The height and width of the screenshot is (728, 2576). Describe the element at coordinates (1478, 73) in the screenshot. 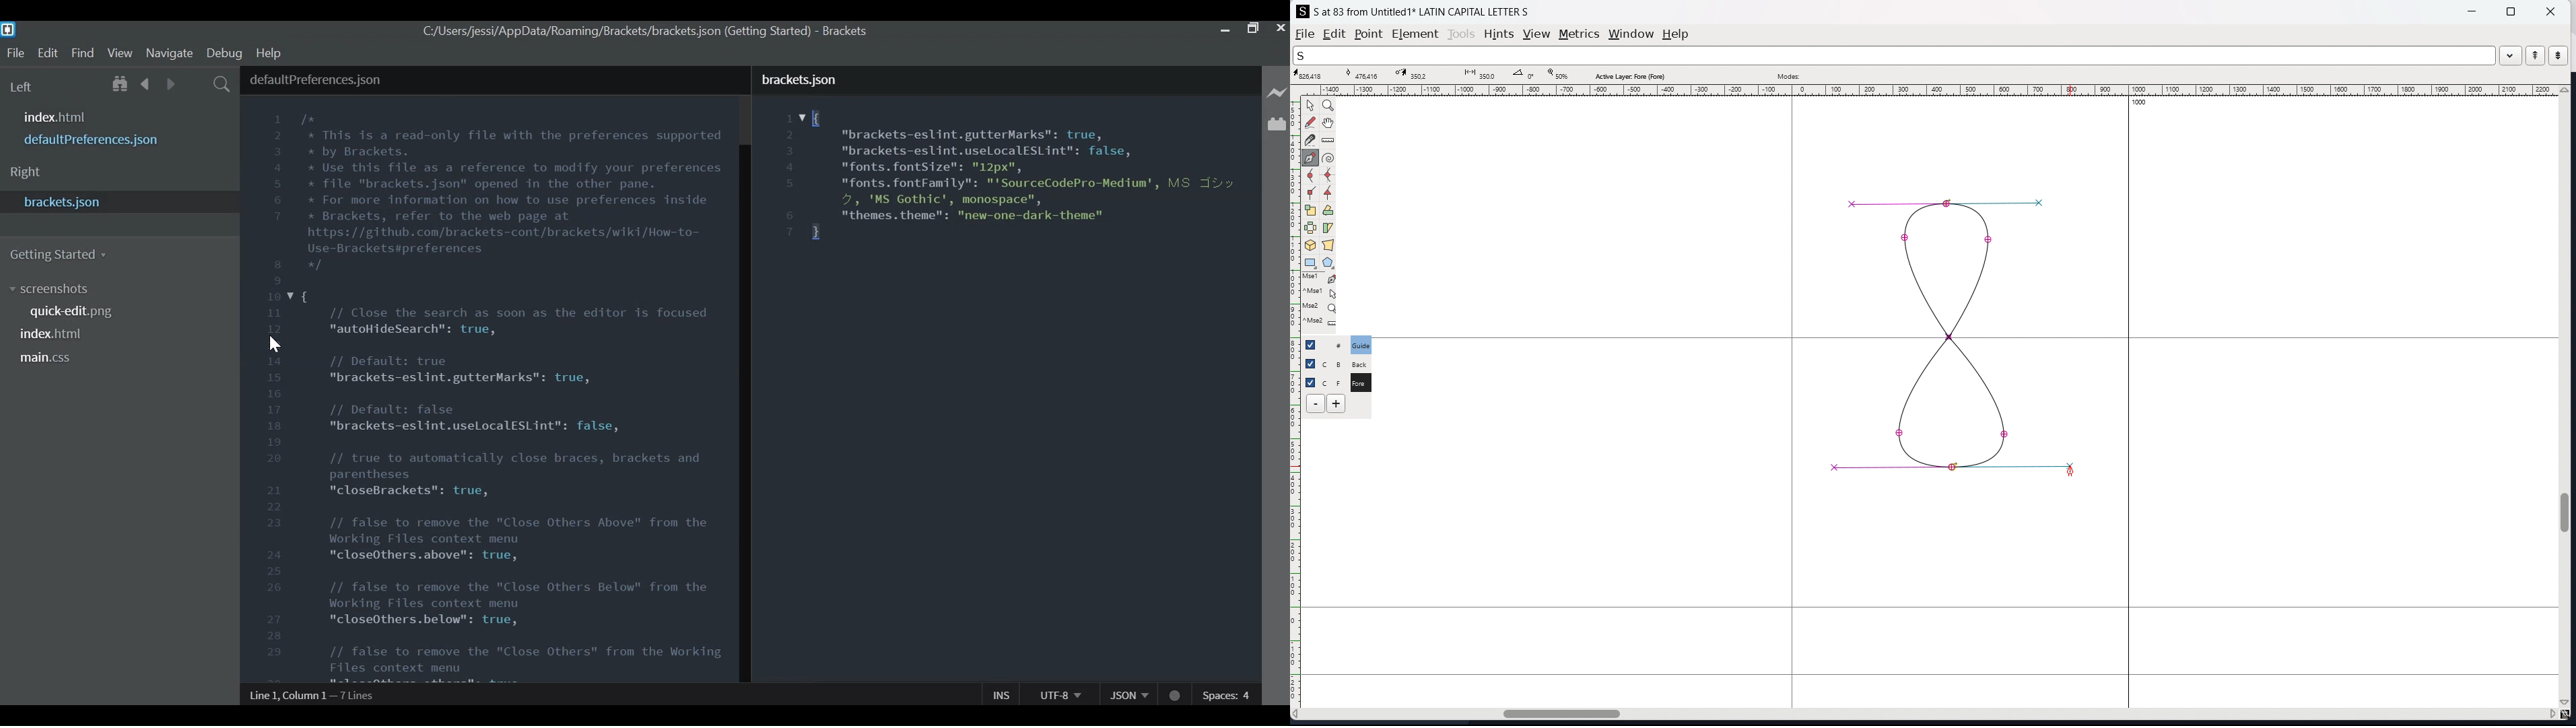

I see `distance between points` at that location.